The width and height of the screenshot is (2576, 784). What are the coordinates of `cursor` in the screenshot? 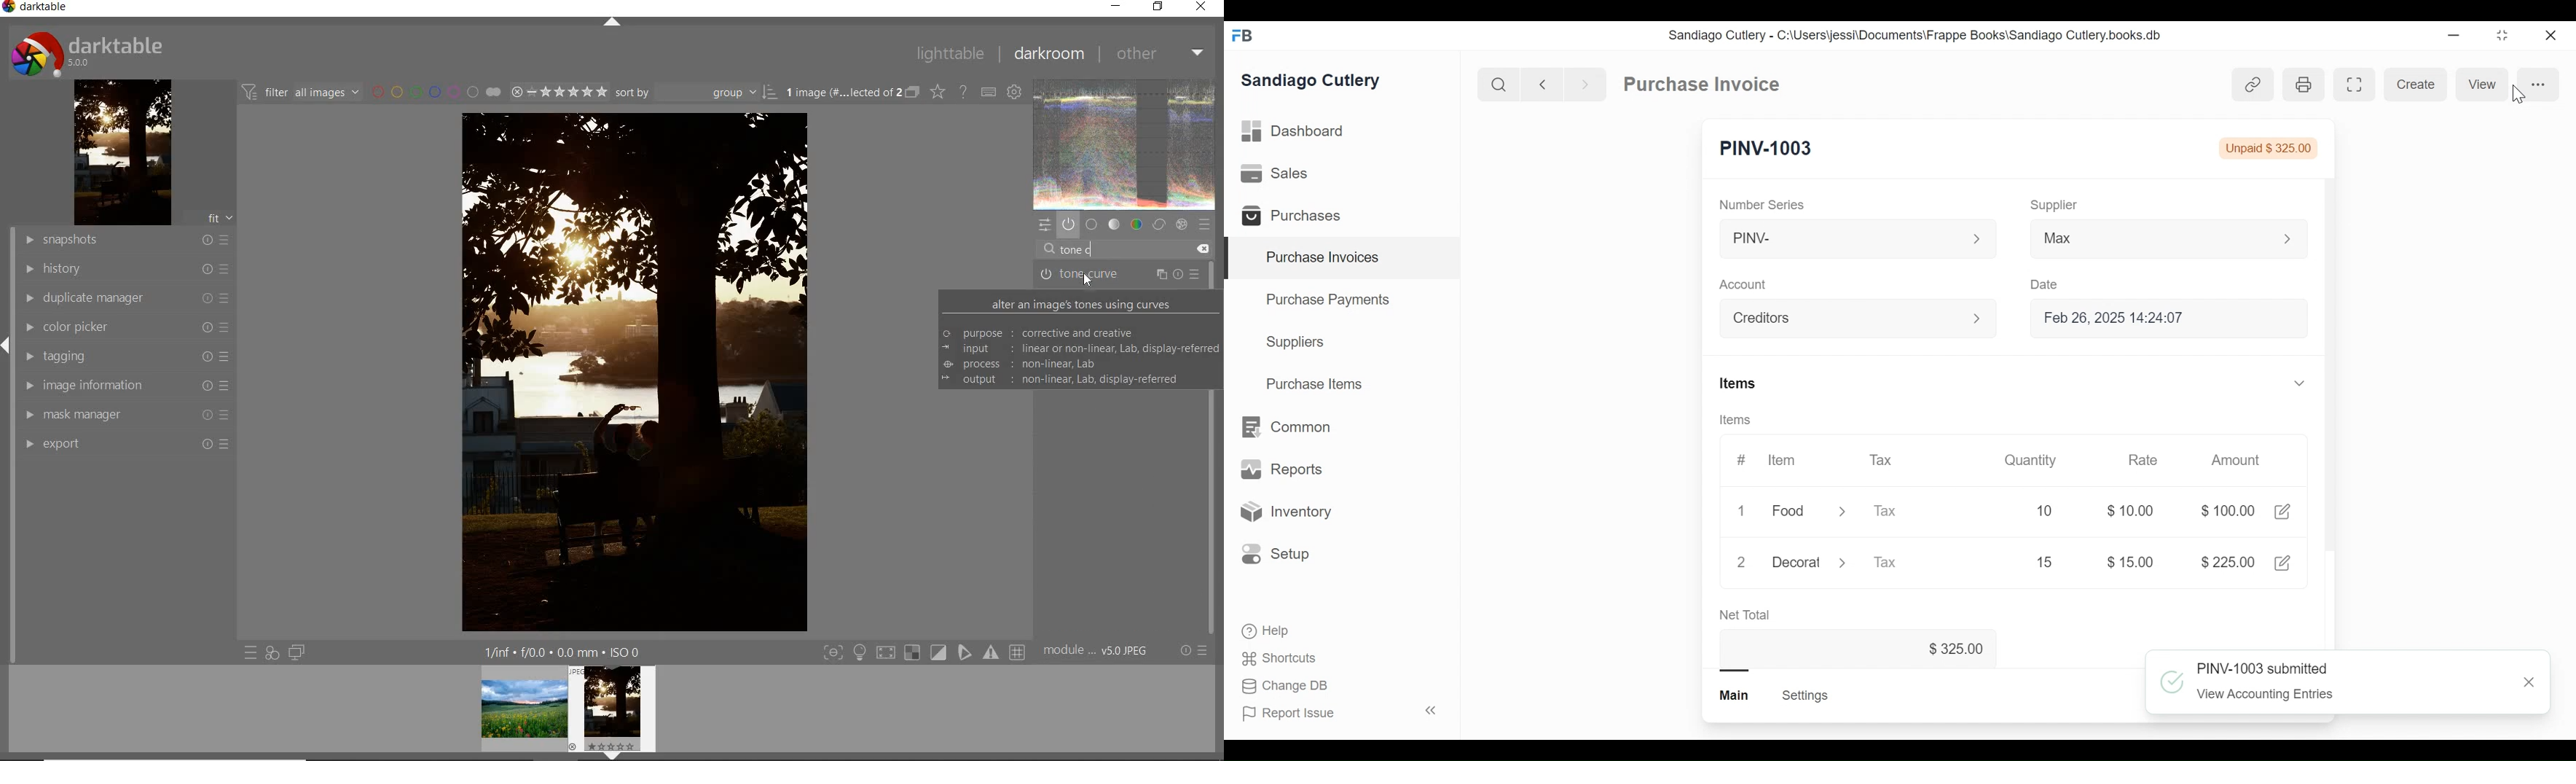 It's located at (2517, 94).